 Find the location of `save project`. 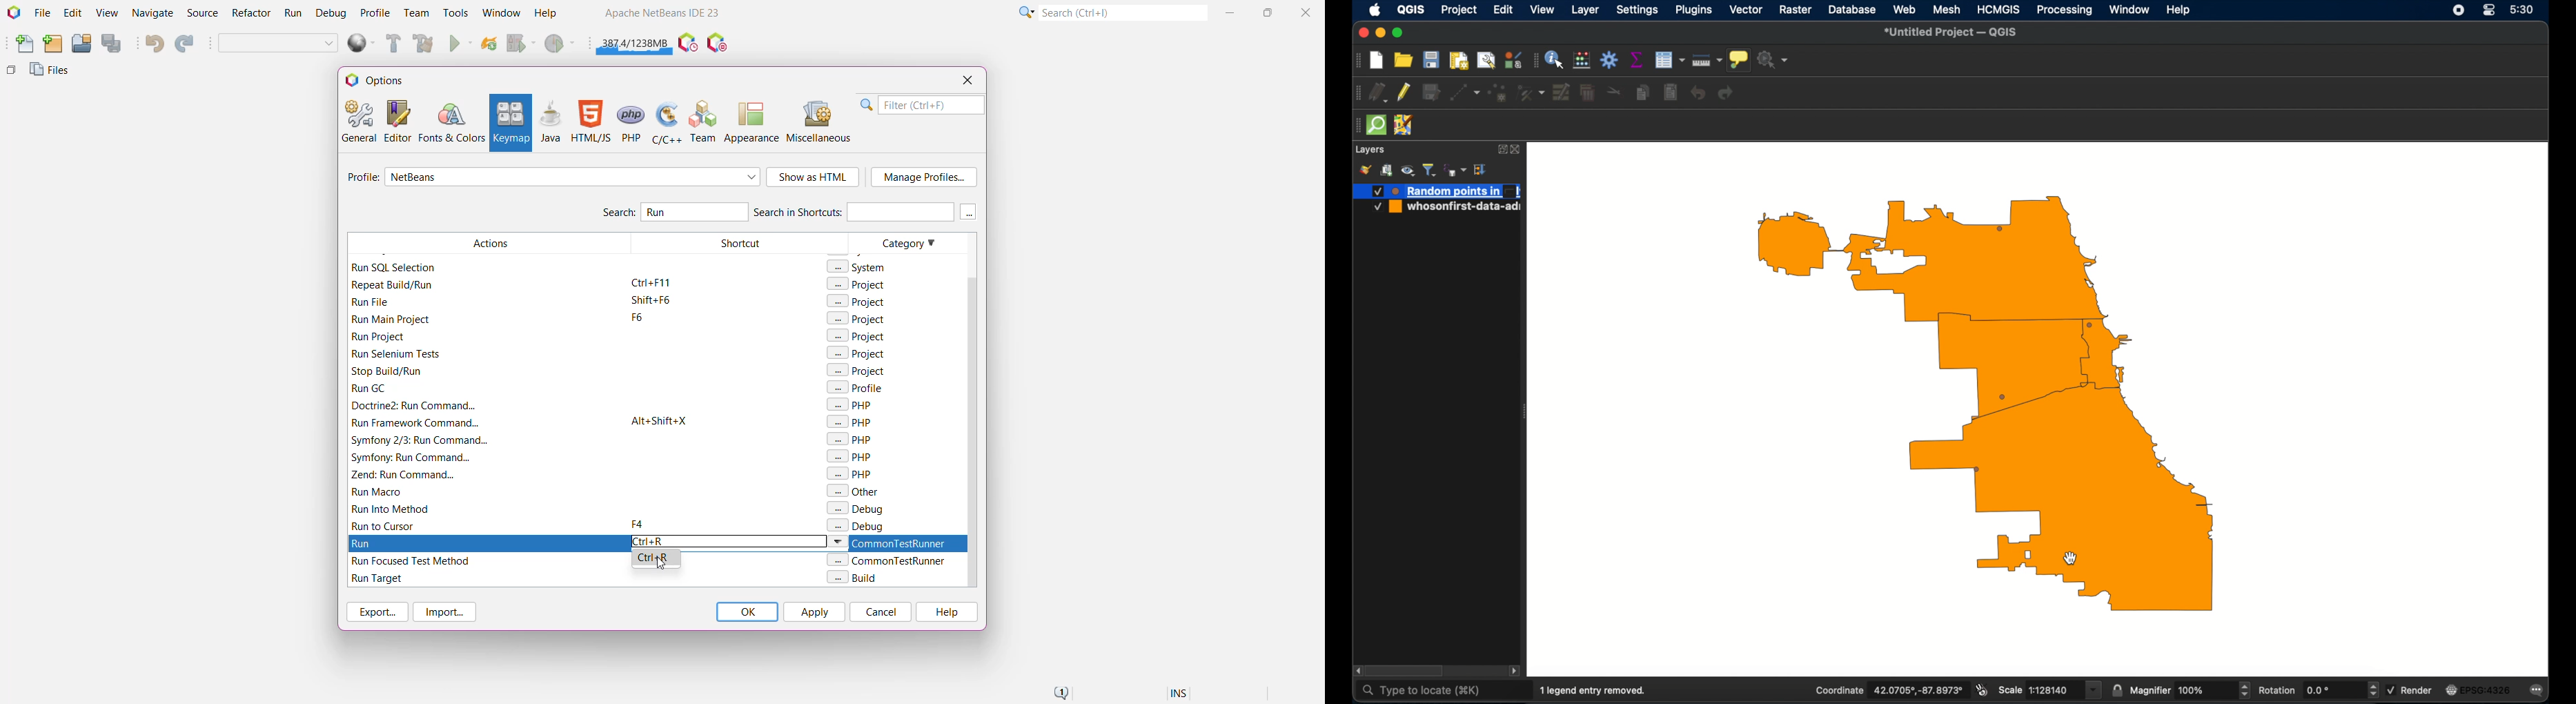

save project is located at coordinates (1432, 60).